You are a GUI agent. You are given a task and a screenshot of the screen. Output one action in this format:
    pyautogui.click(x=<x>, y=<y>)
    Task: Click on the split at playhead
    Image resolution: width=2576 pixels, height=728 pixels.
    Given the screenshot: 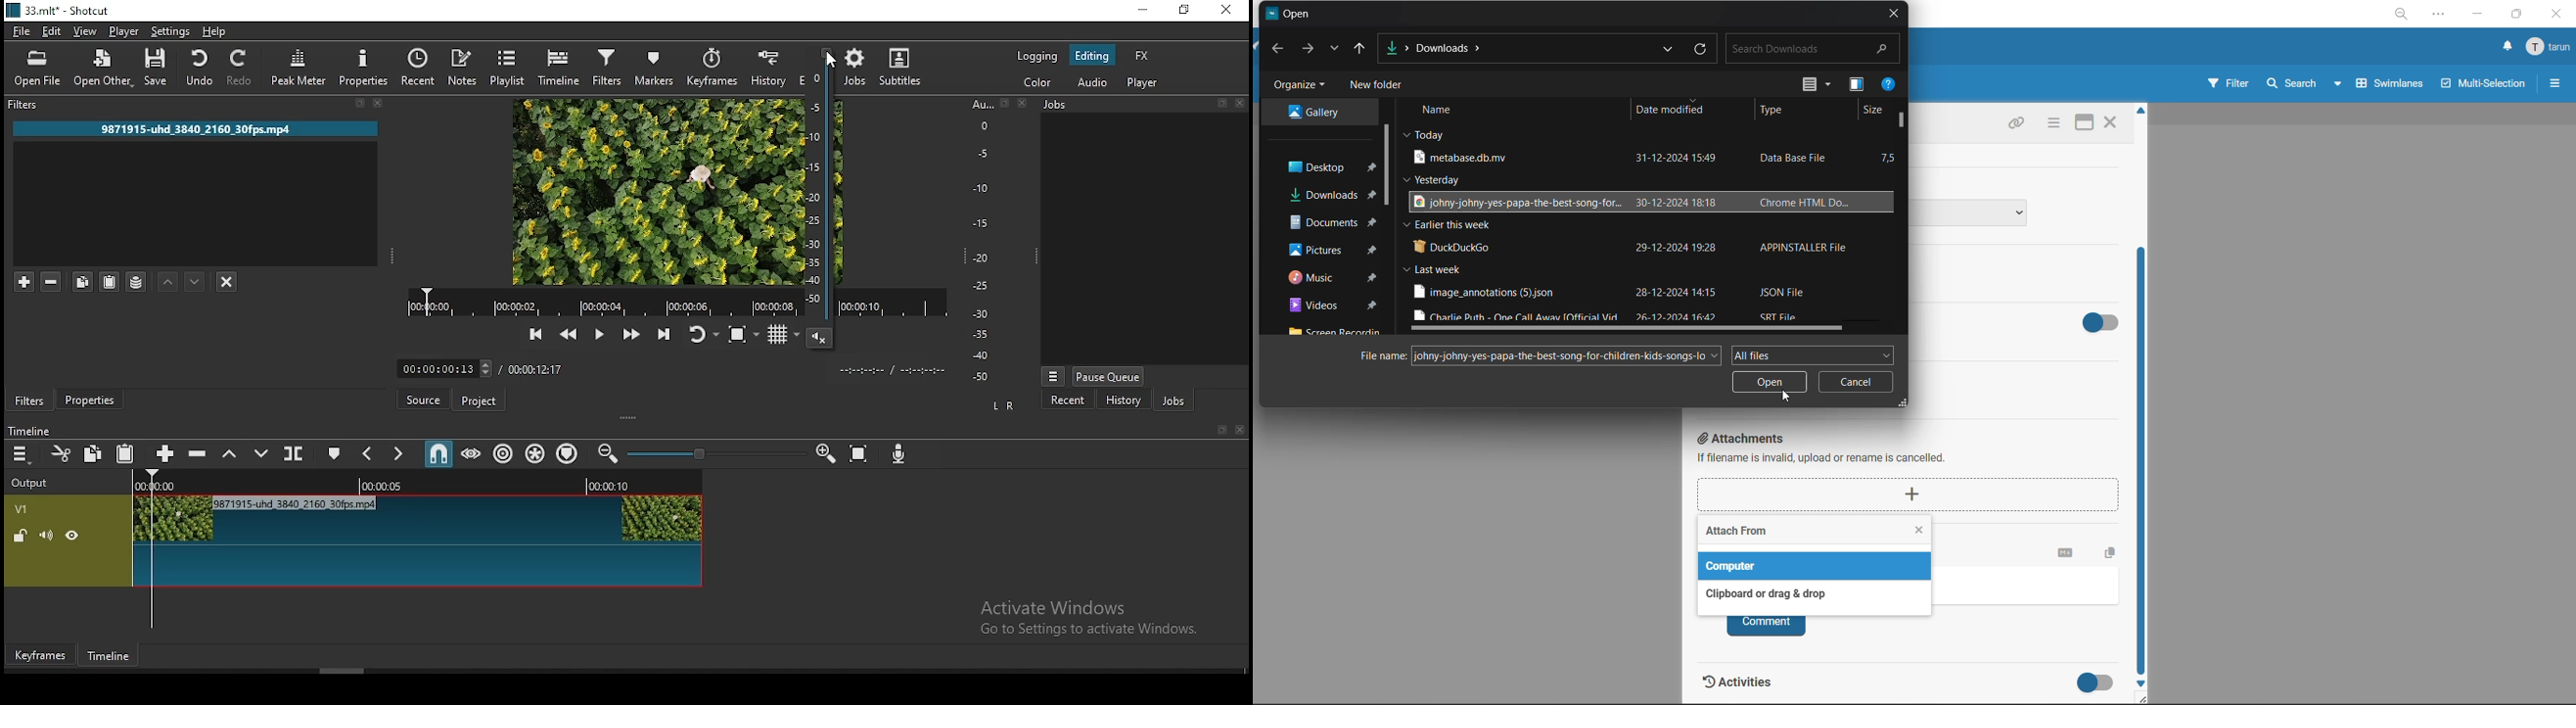 What is the action you would take?
    pyautogui.click(x=296, y=453)
    